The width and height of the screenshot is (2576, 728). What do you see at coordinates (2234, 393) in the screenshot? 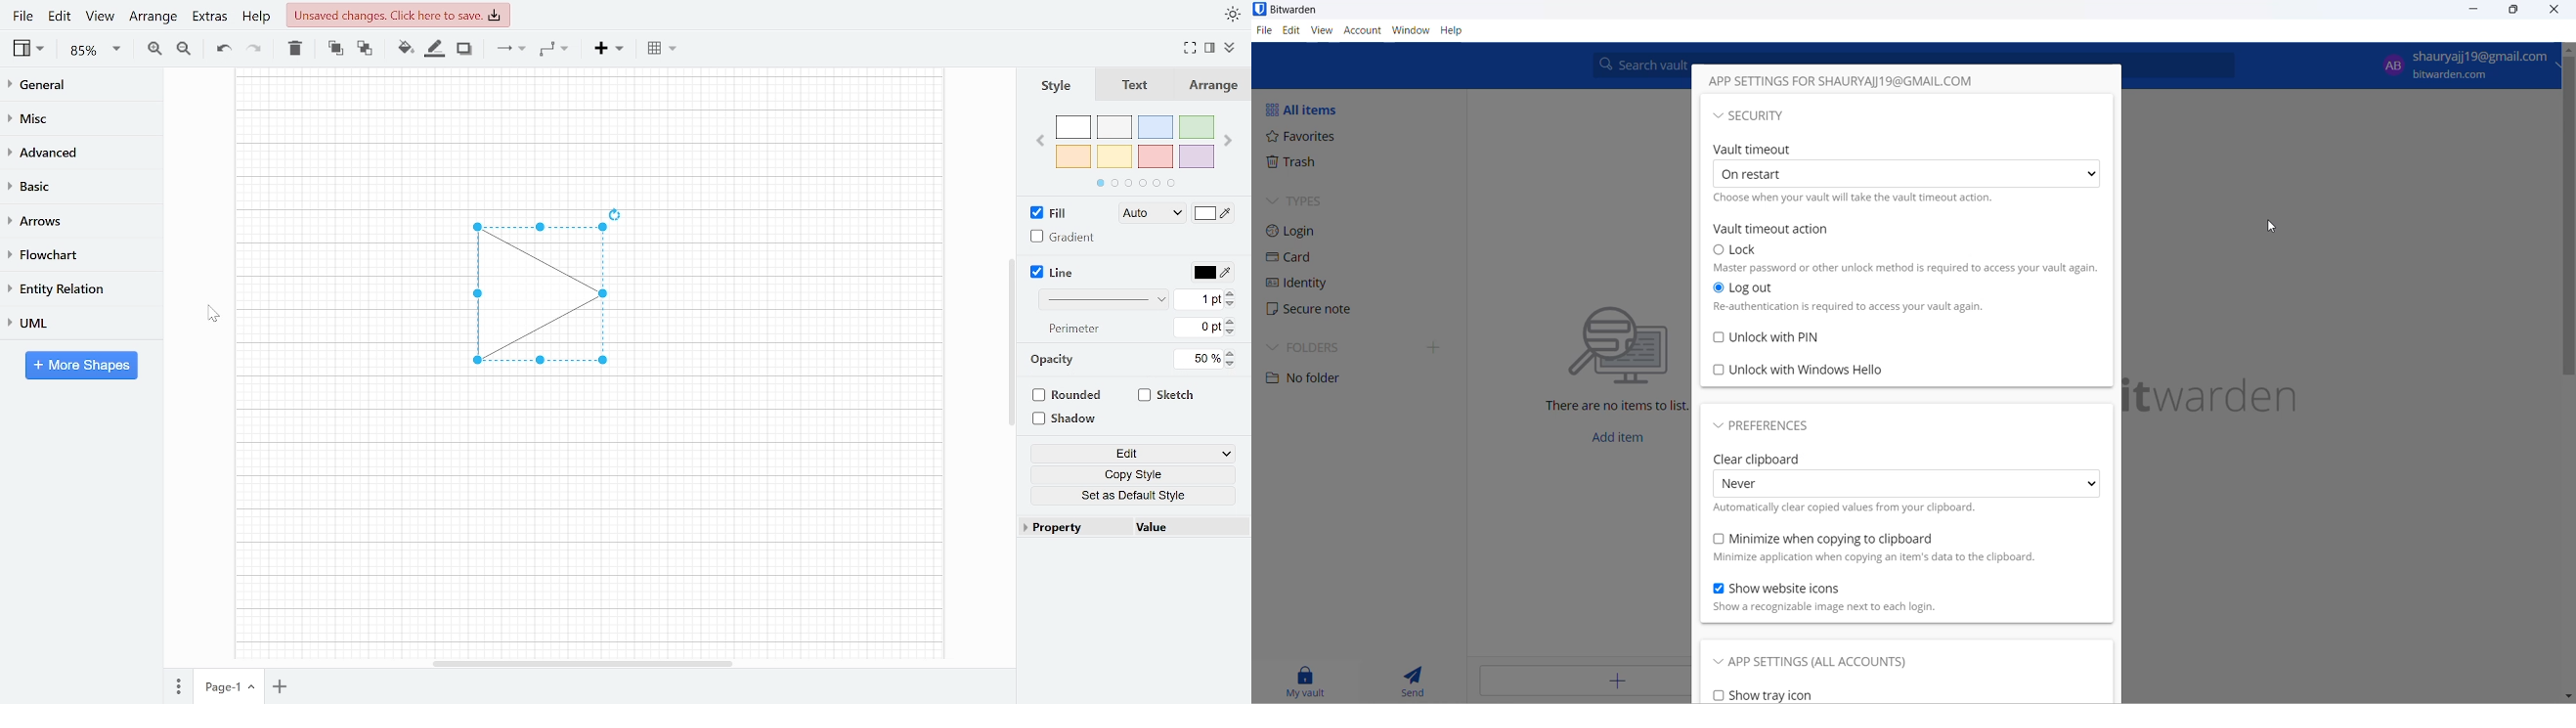
I see `name and logo` at bounding box center [2234, 393].